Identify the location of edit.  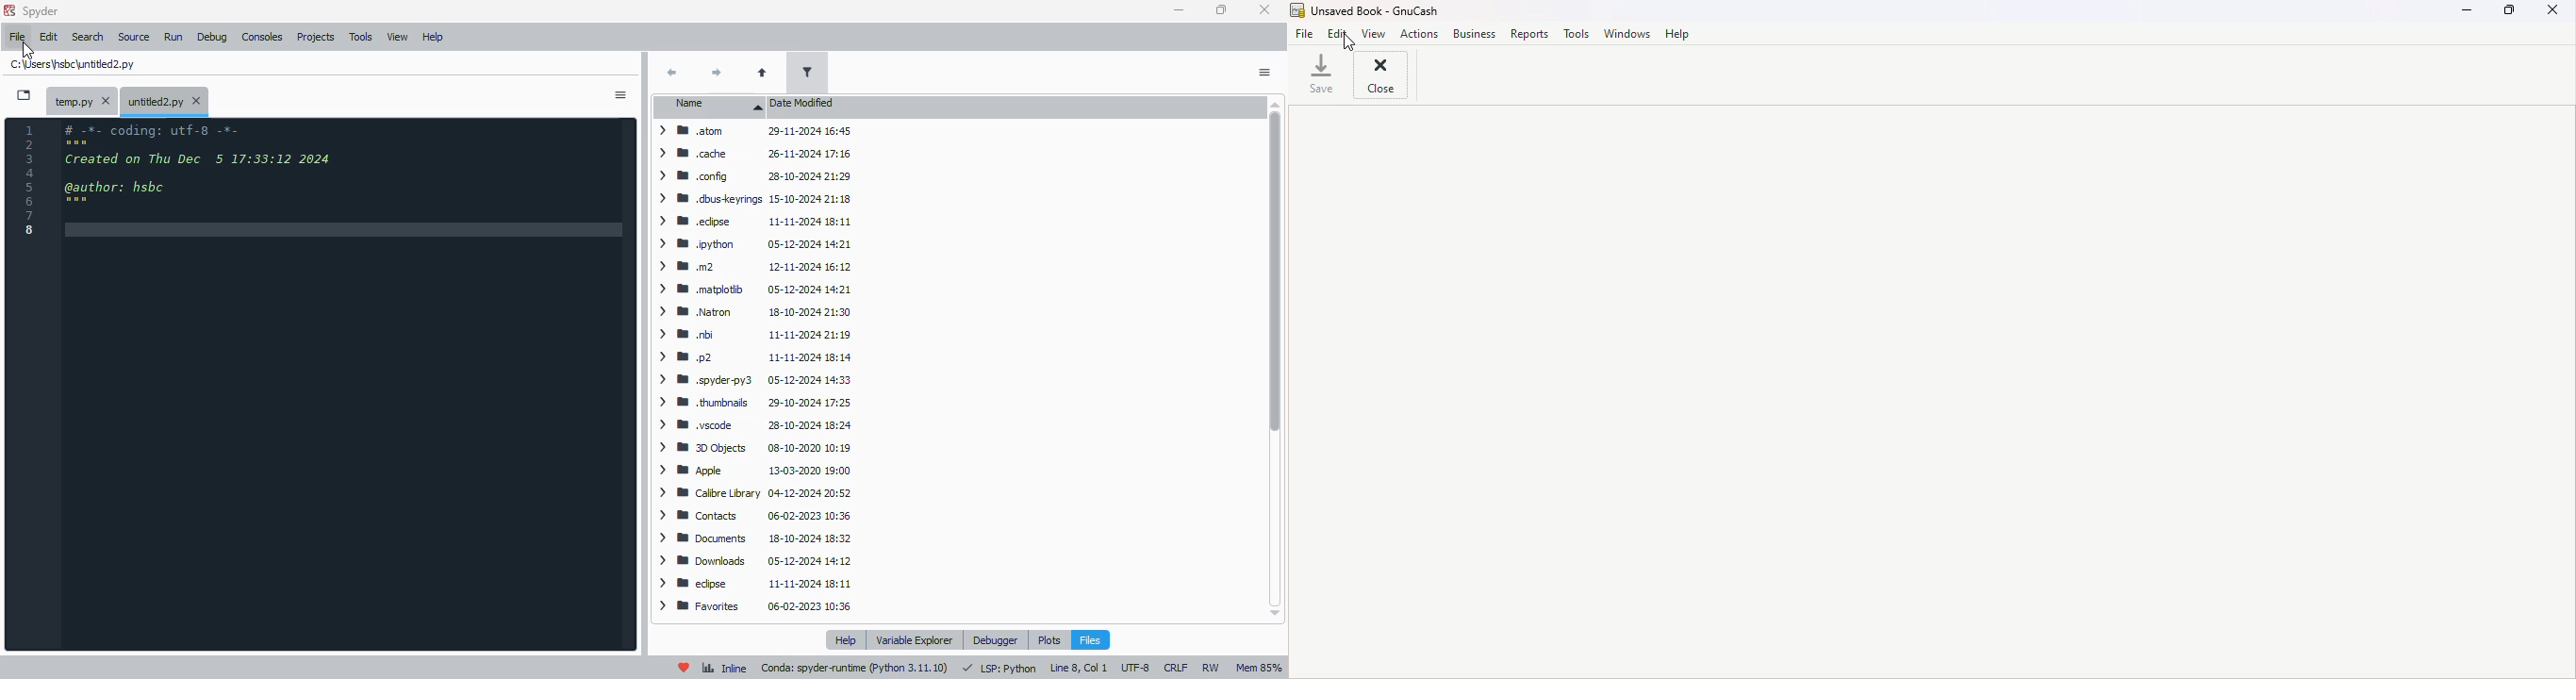
(48, 38).